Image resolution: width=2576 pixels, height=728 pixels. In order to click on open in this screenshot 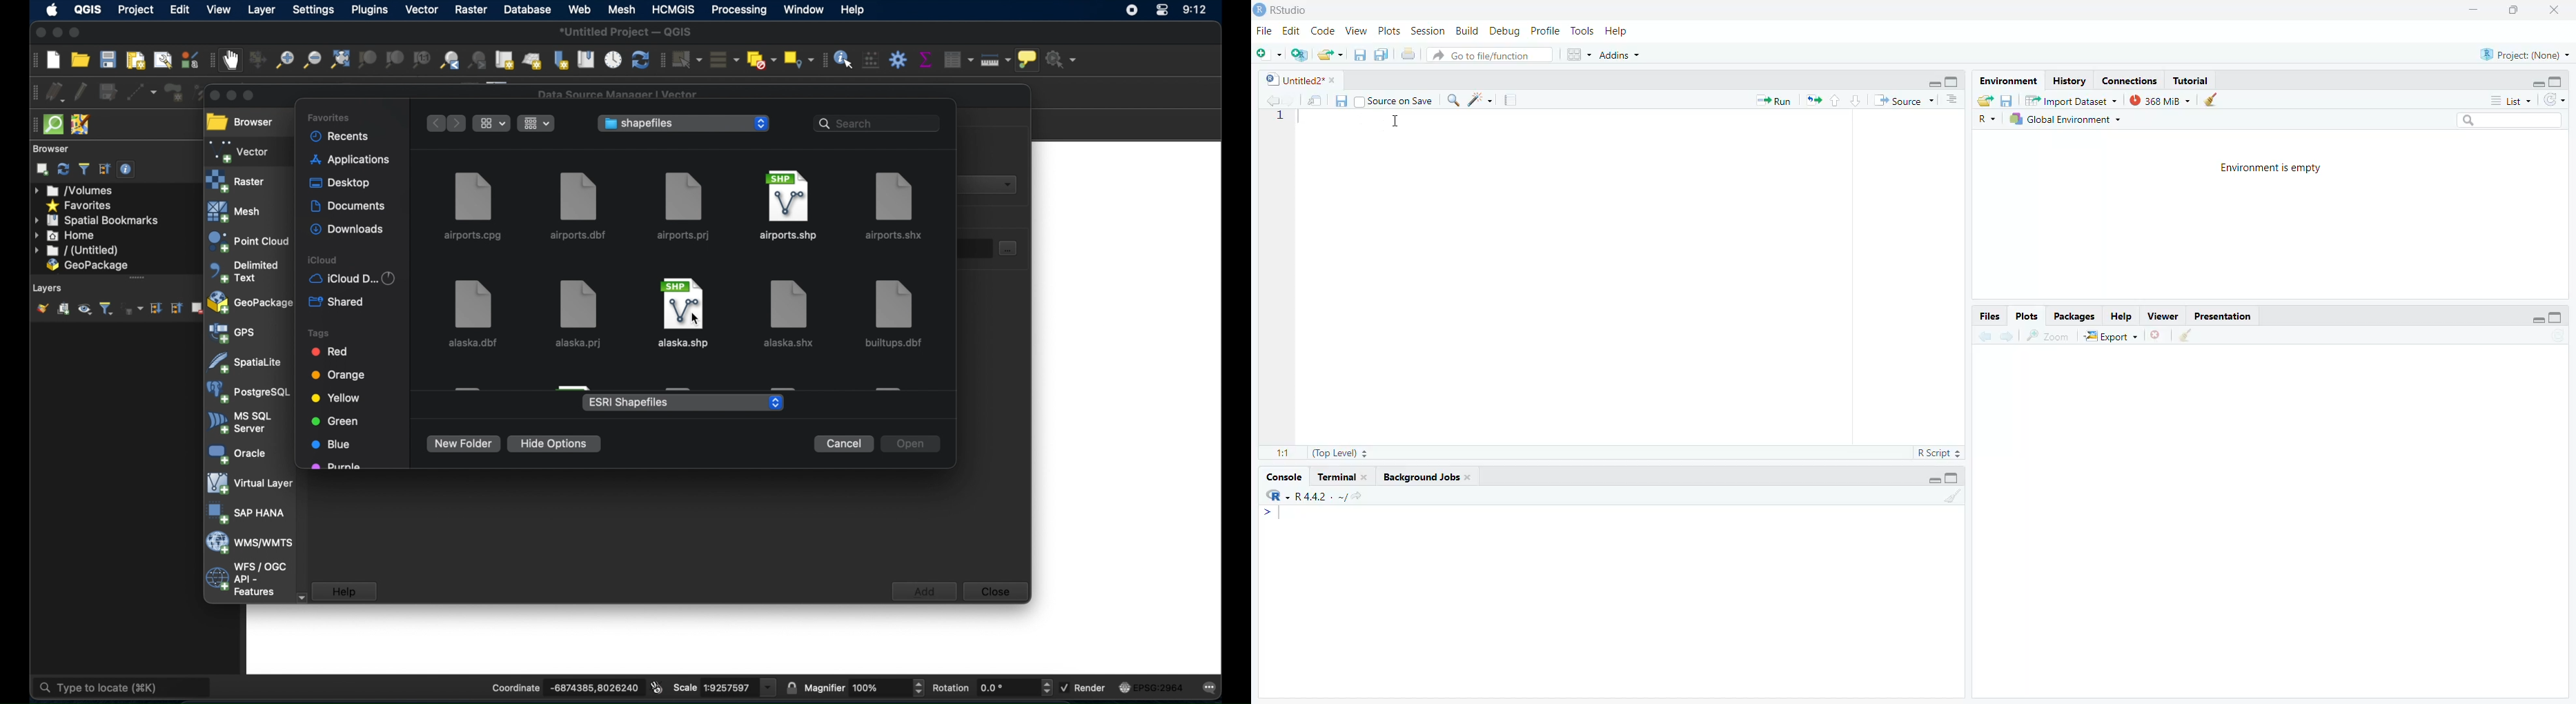, I will do `click(909, 445)`.